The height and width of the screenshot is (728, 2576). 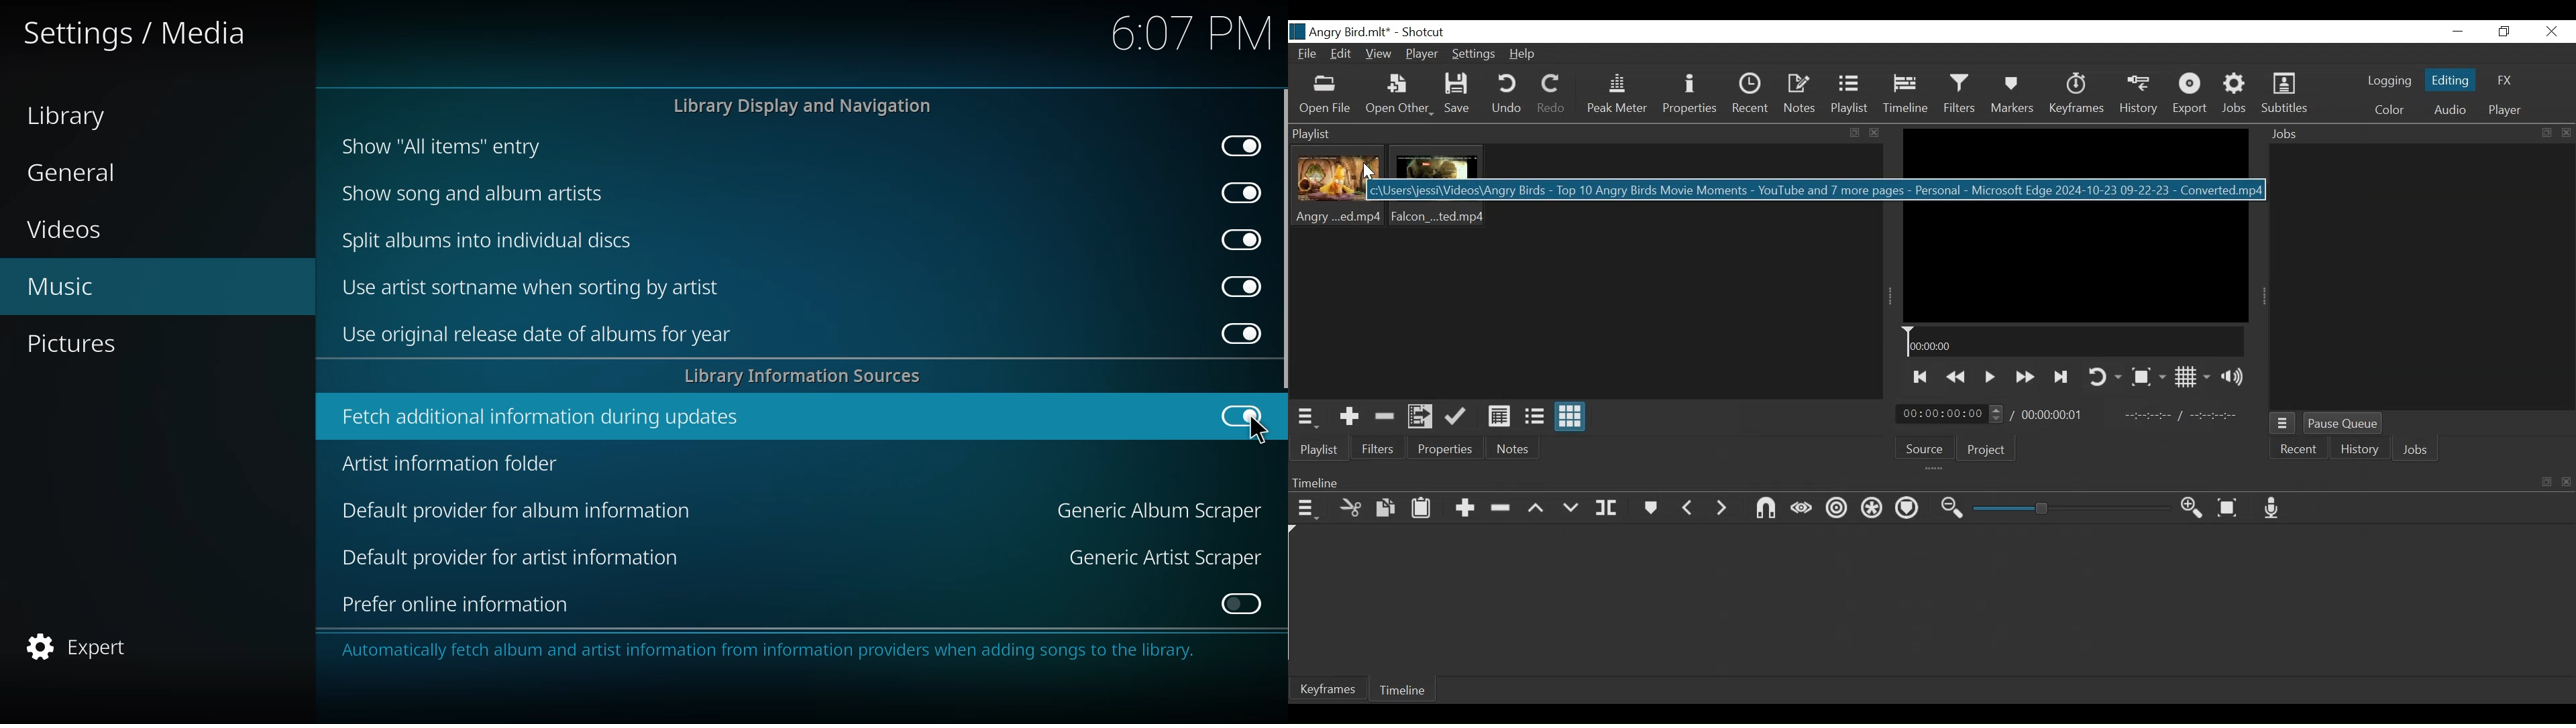 What do you see at coordinates (1460, 95) in the screenshot?
I see `Save` at bounding box center [1460, 95].